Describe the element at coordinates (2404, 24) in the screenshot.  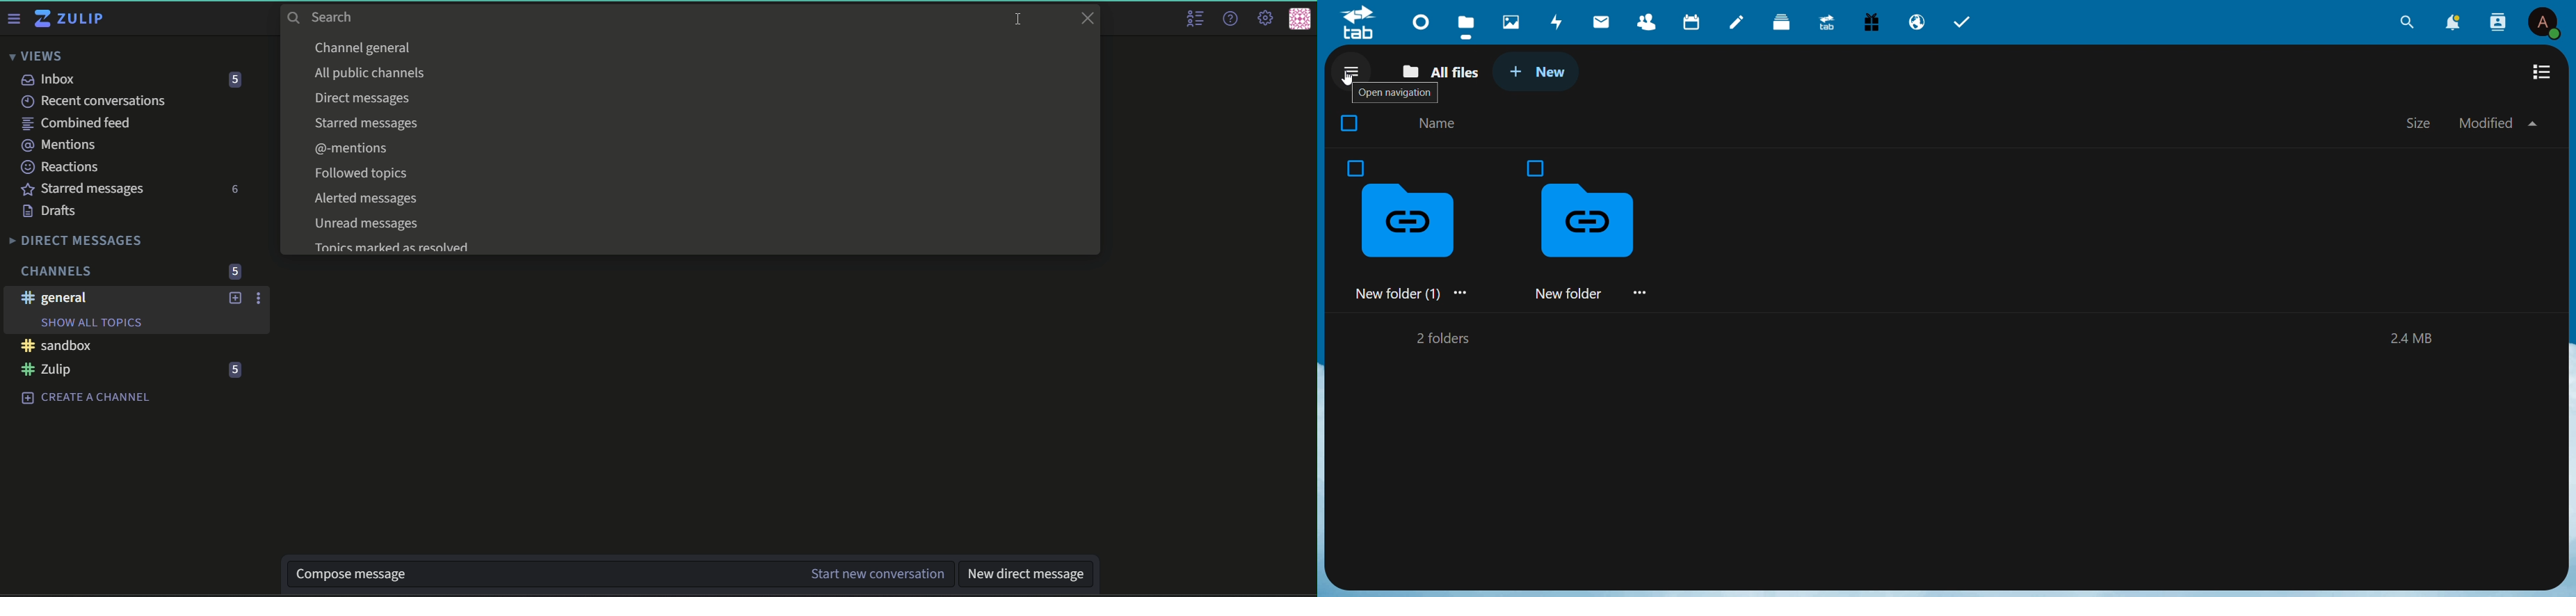
I see `search` at that location.